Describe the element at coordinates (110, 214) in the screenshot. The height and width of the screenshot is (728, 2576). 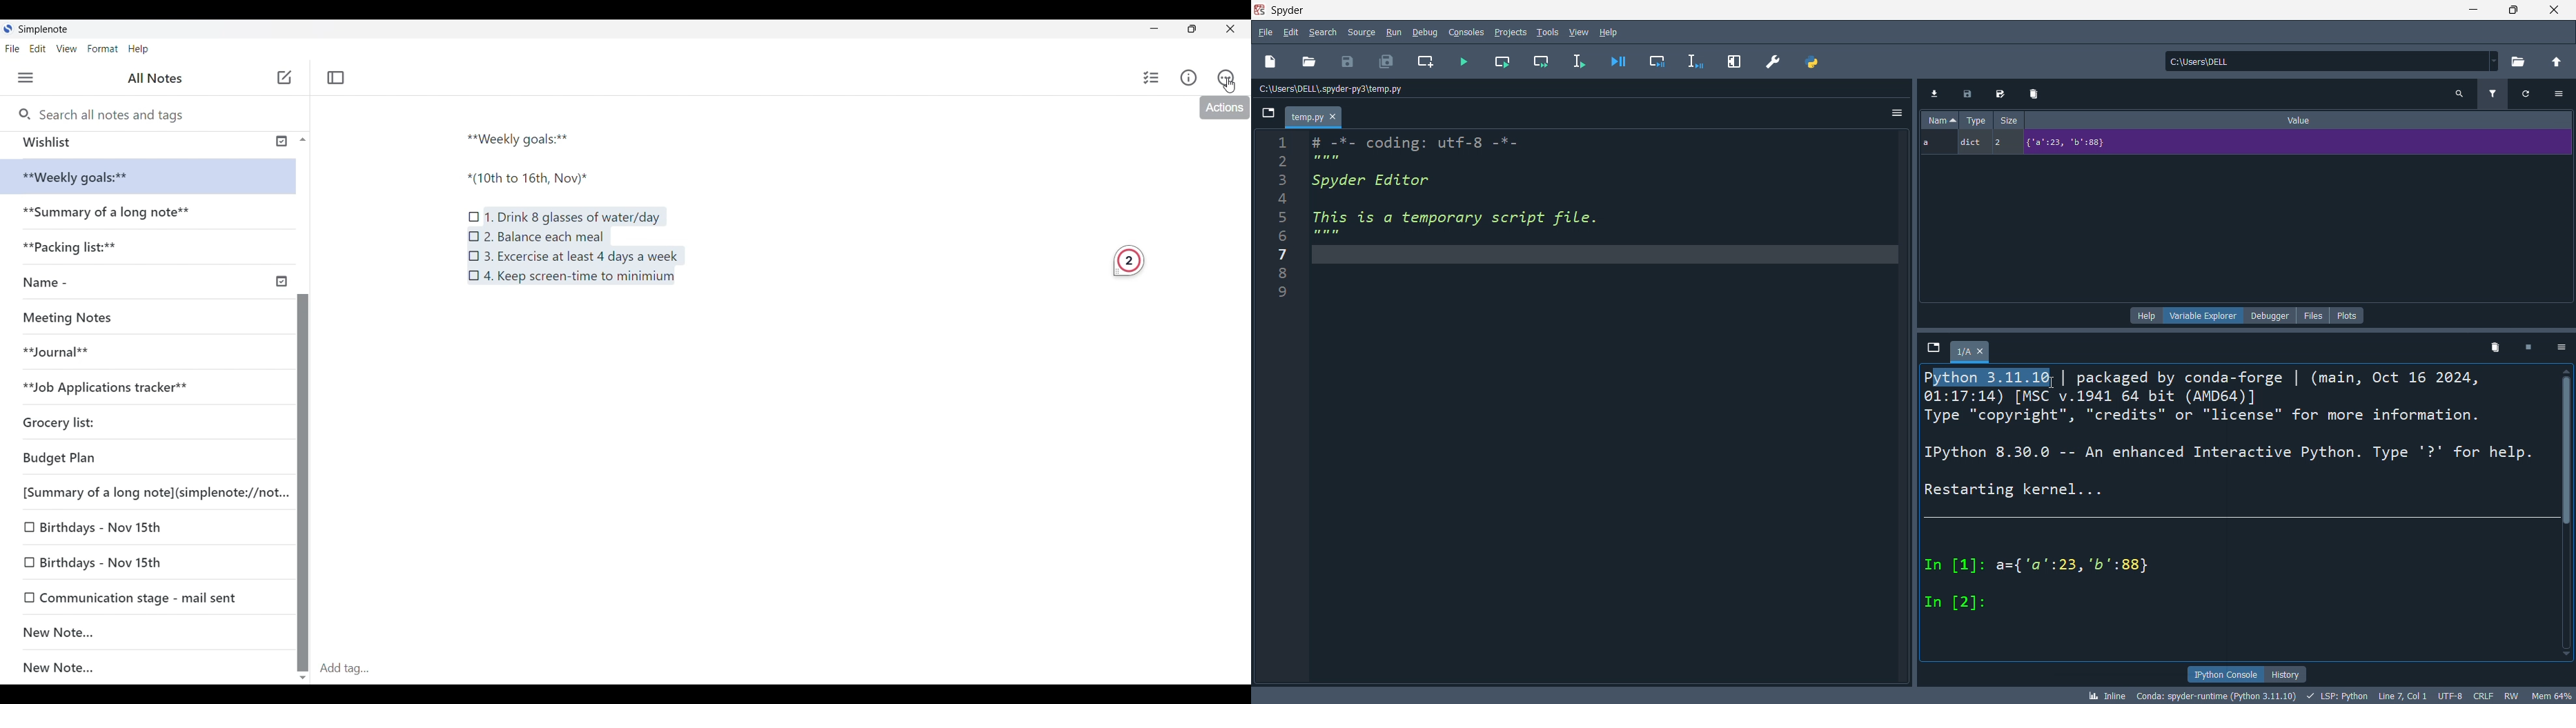
I see `**Summary of a long note**` at that location.